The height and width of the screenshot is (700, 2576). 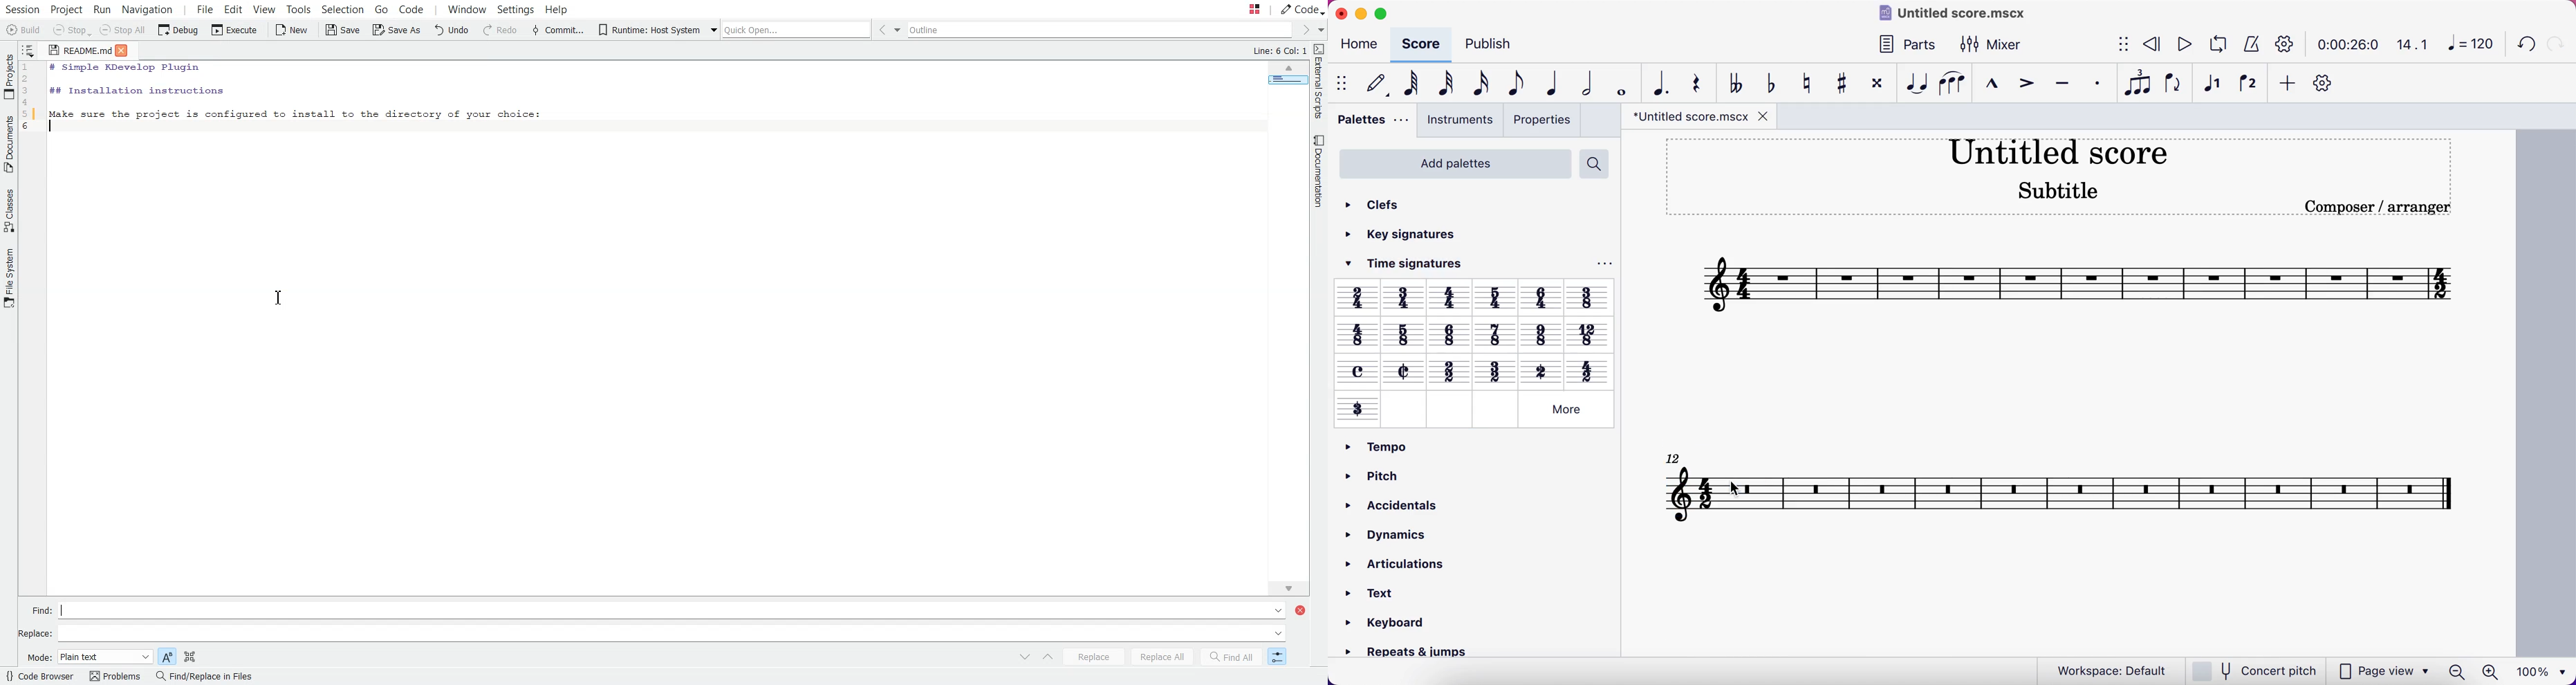 I want to click on default, so click(x=1373, y=84).